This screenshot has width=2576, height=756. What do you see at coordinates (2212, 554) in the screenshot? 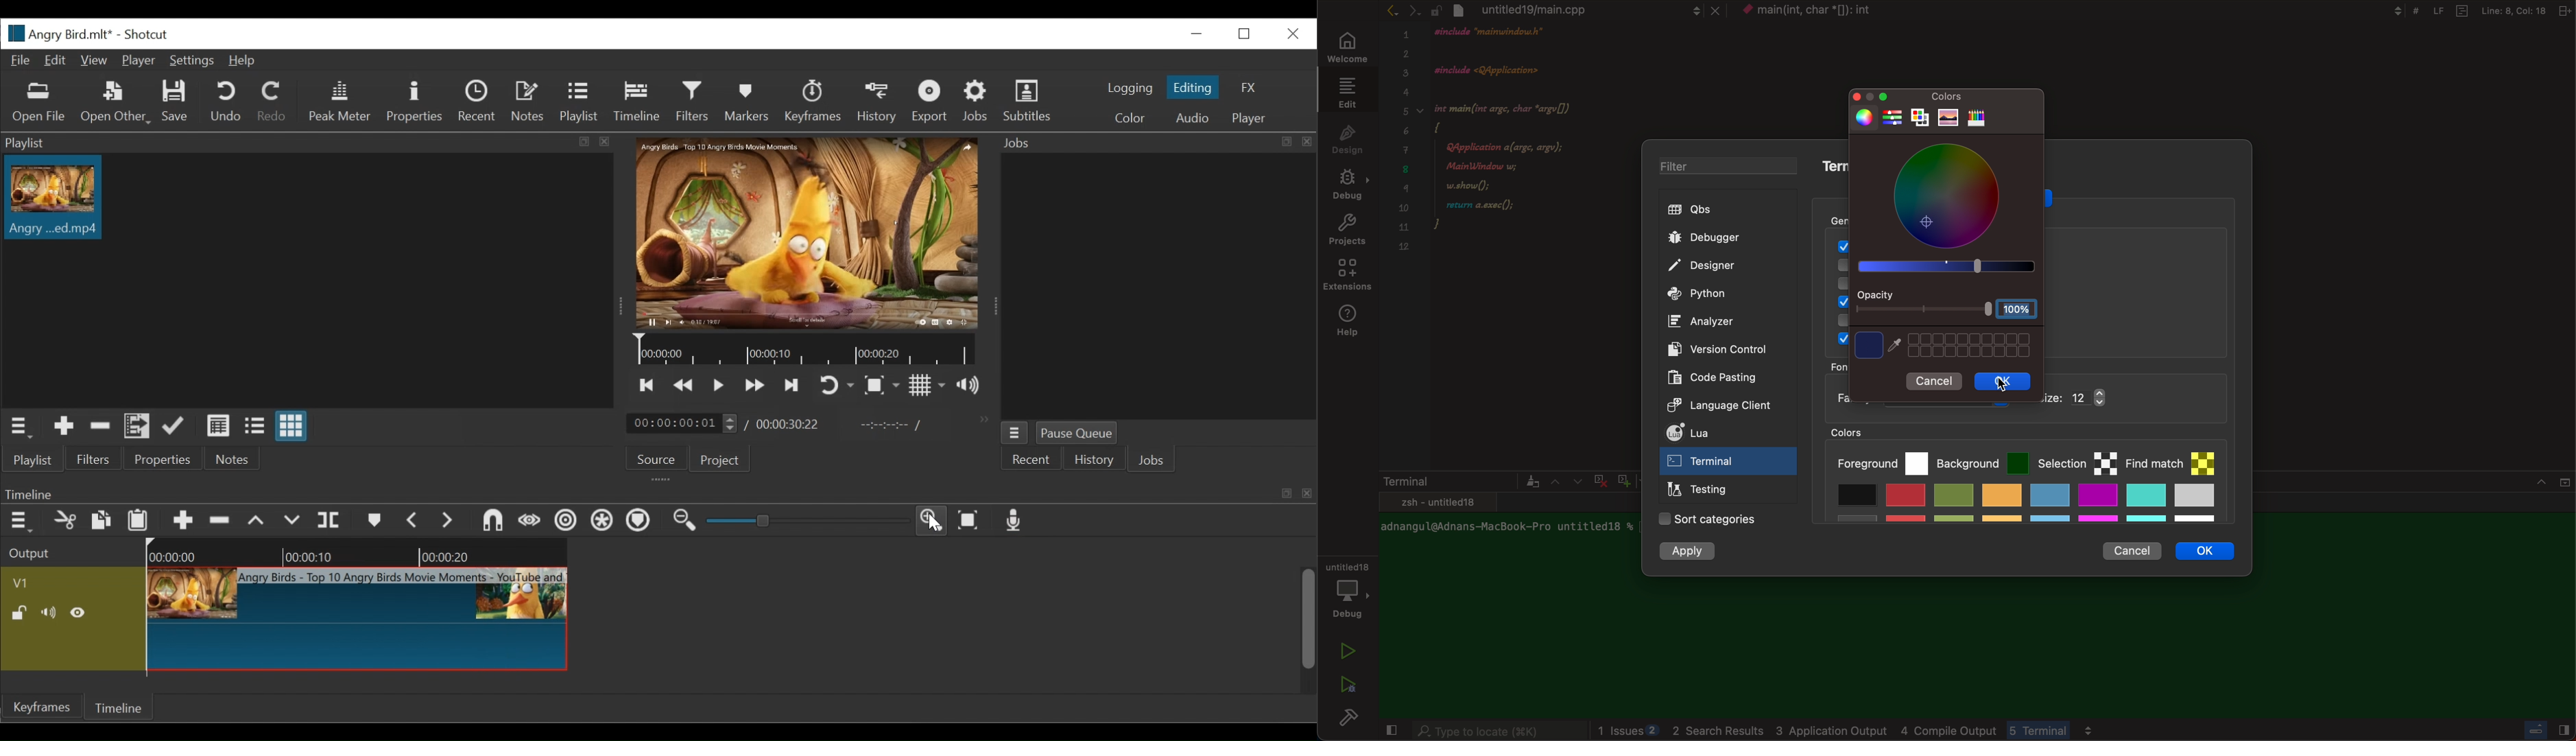
I see `ok` at bounding box center [2212, 554].